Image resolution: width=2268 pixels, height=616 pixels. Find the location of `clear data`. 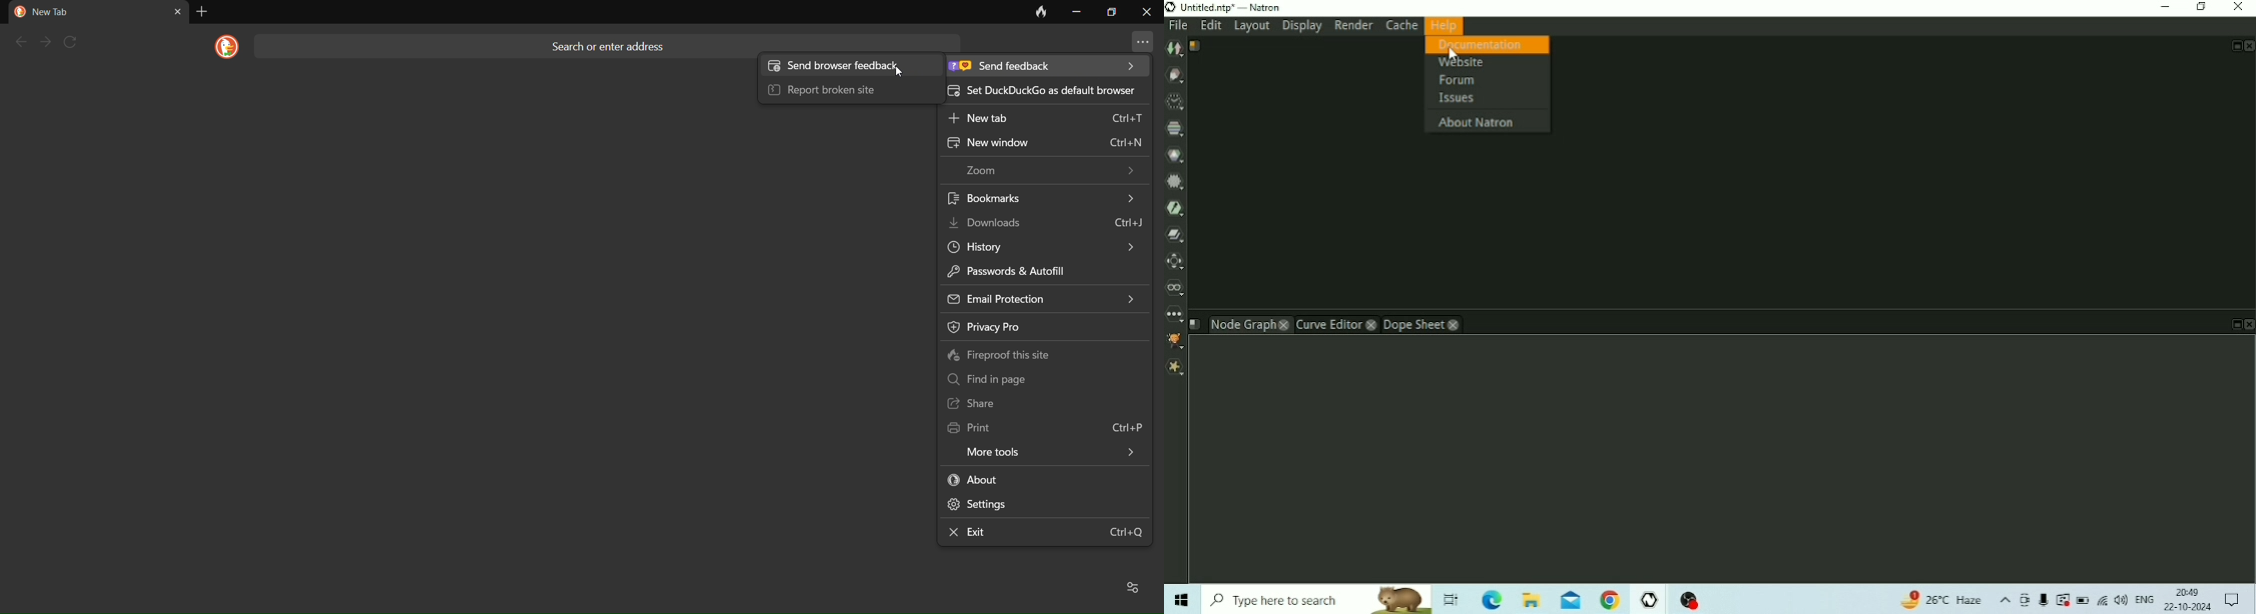

clear data is located at coordinates (1036, 15).